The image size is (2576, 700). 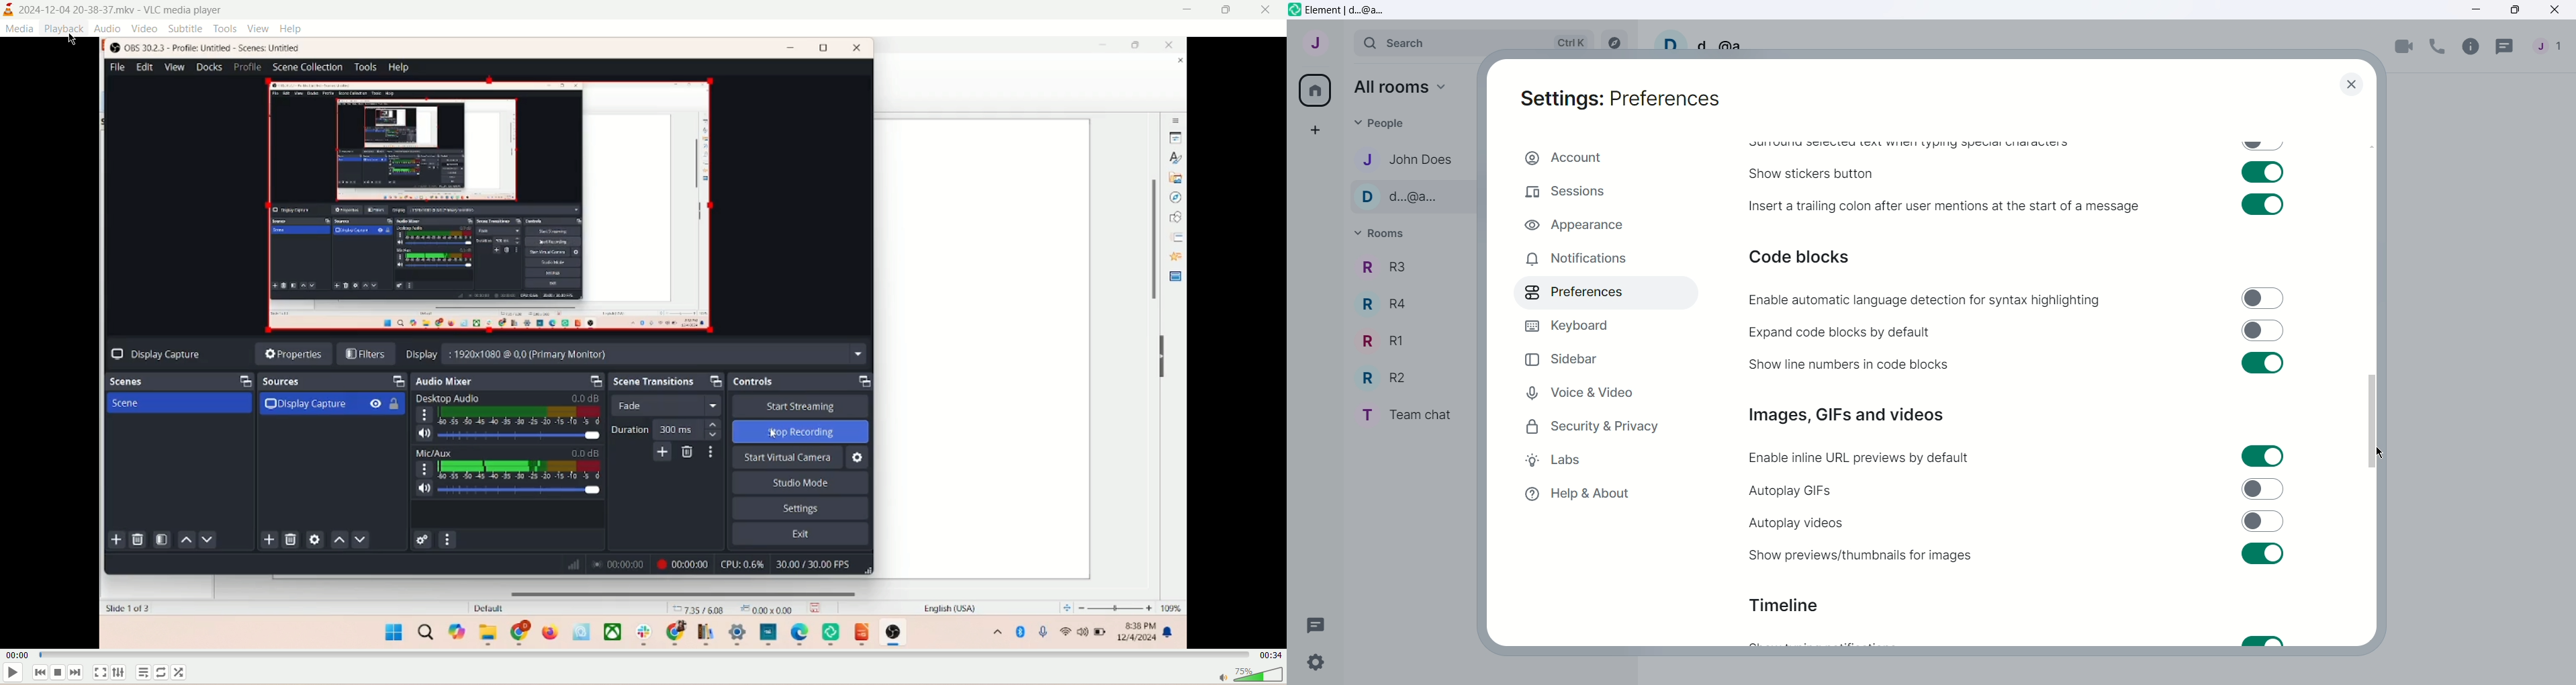 I want to click on Room info, so click(x=2471, y=48).